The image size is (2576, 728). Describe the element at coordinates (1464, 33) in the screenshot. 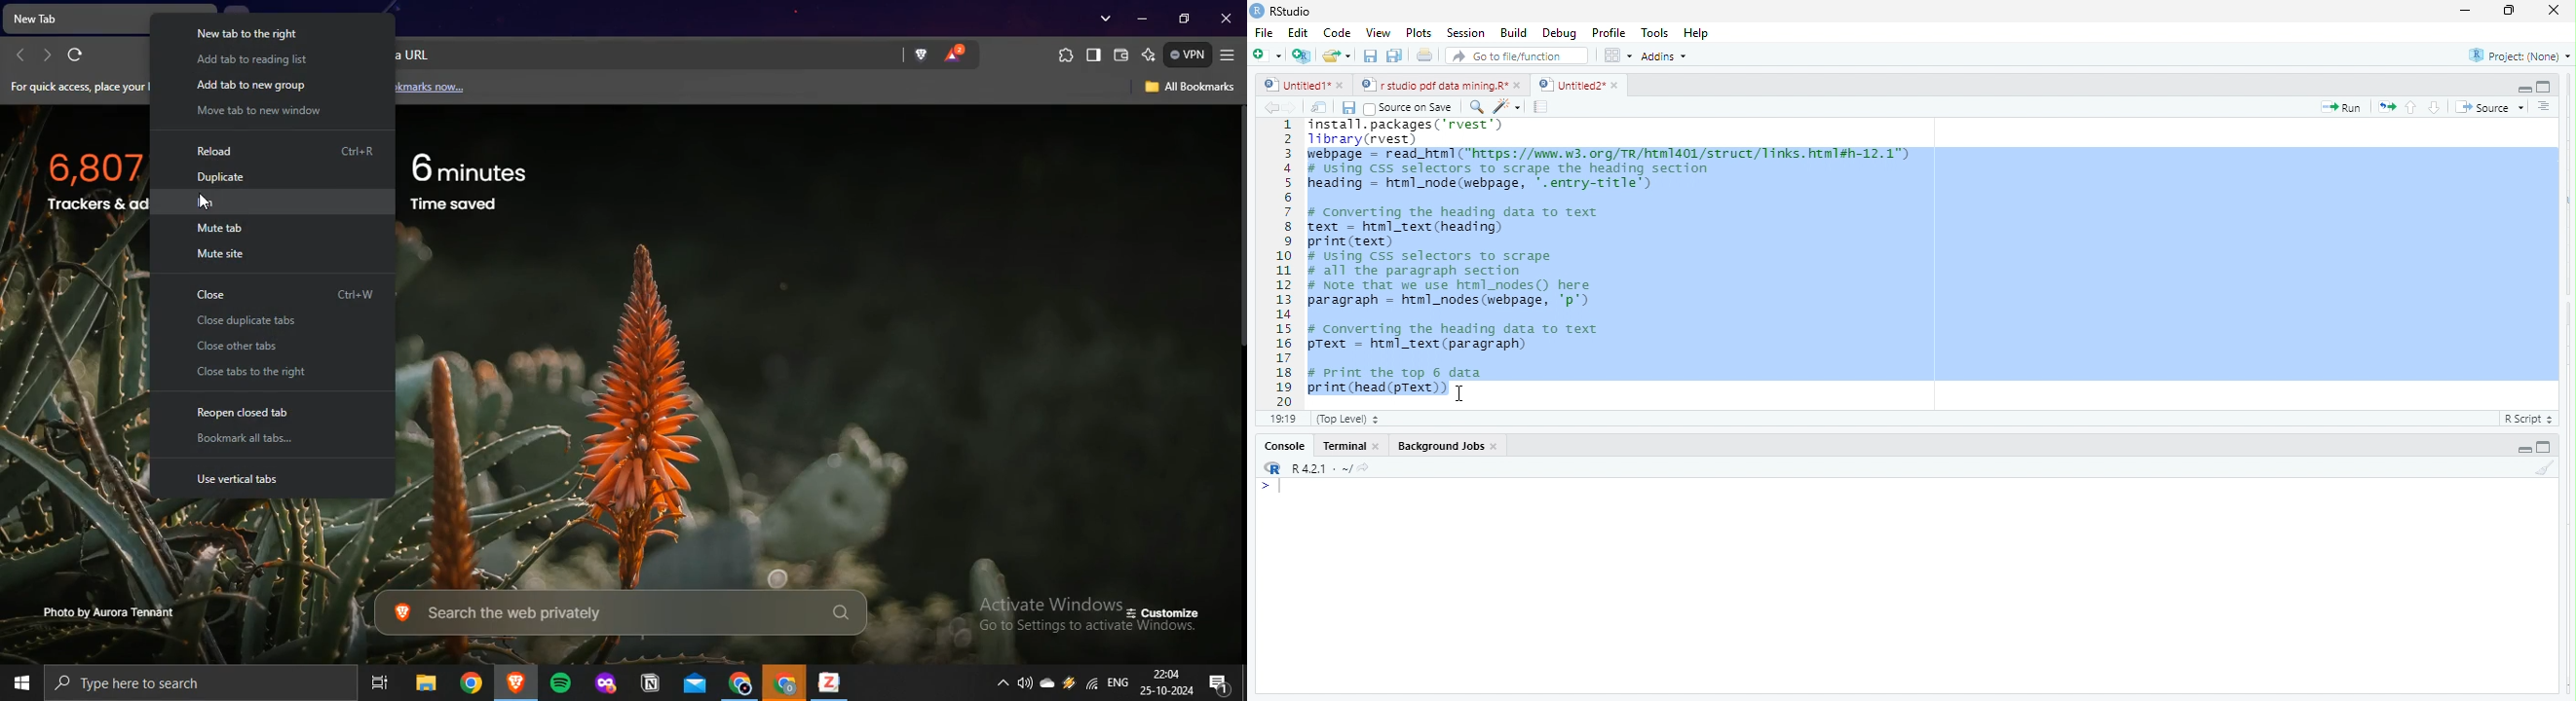

I see `‘Session` at that location.